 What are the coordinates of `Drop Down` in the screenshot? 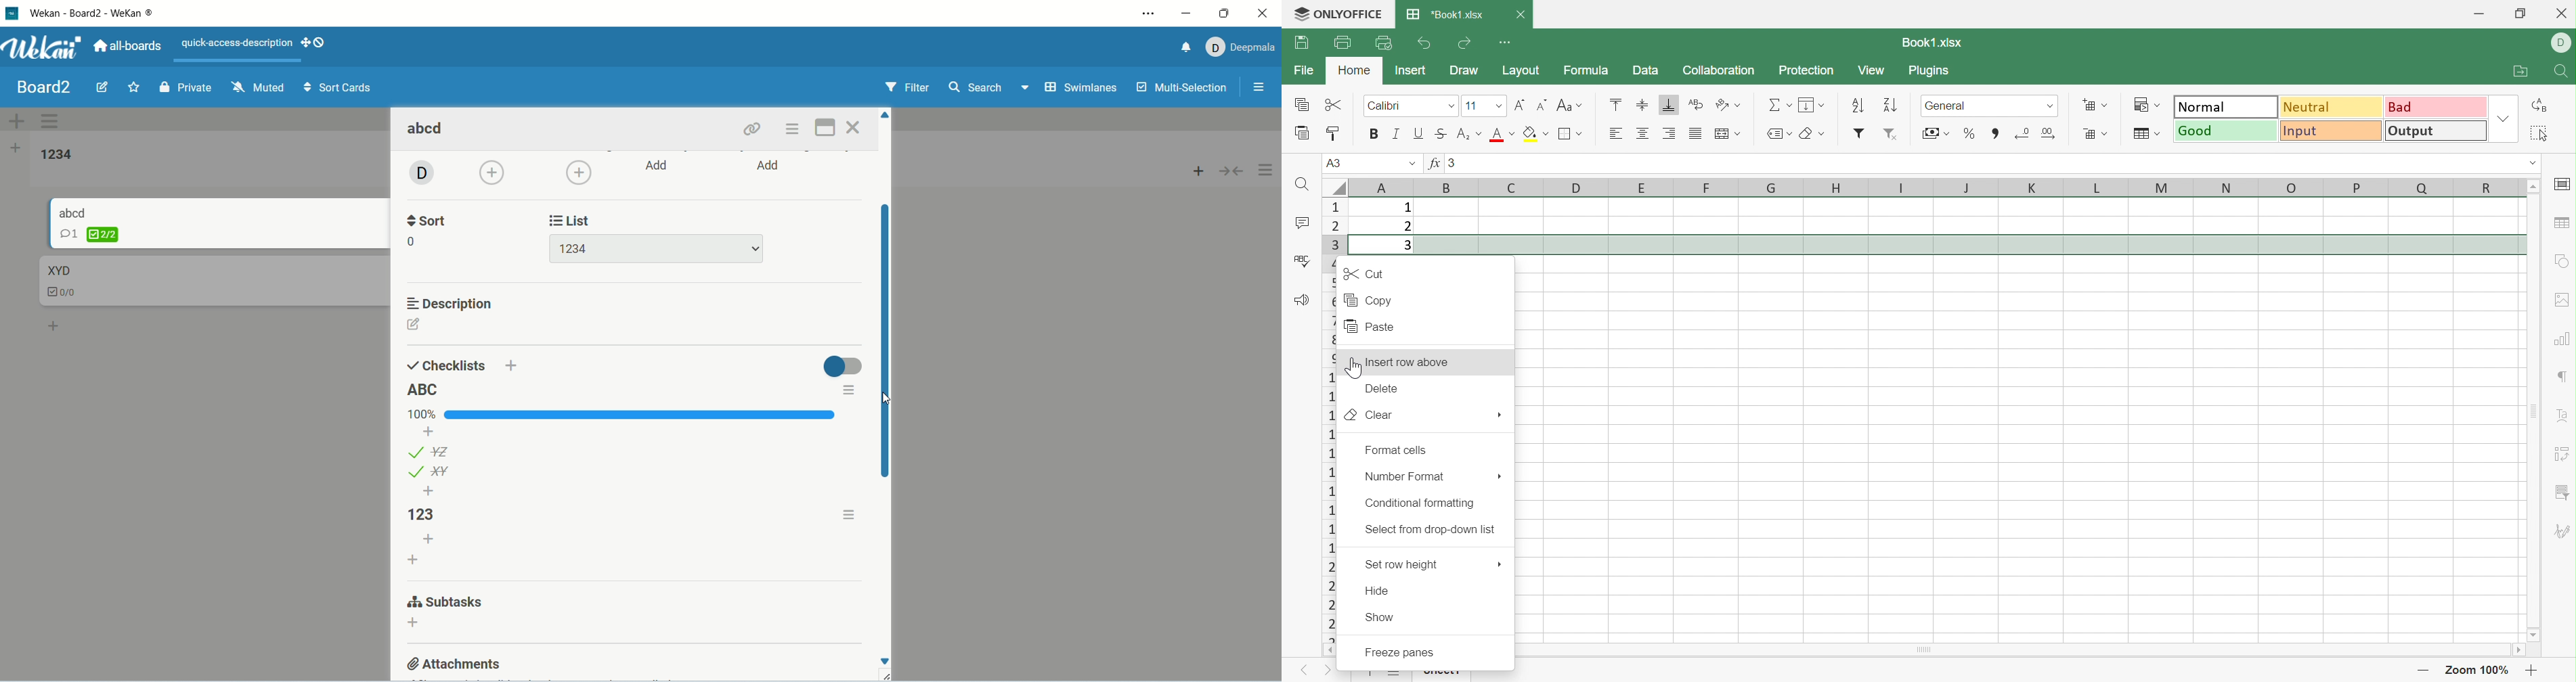 It's located at (2051, 104).